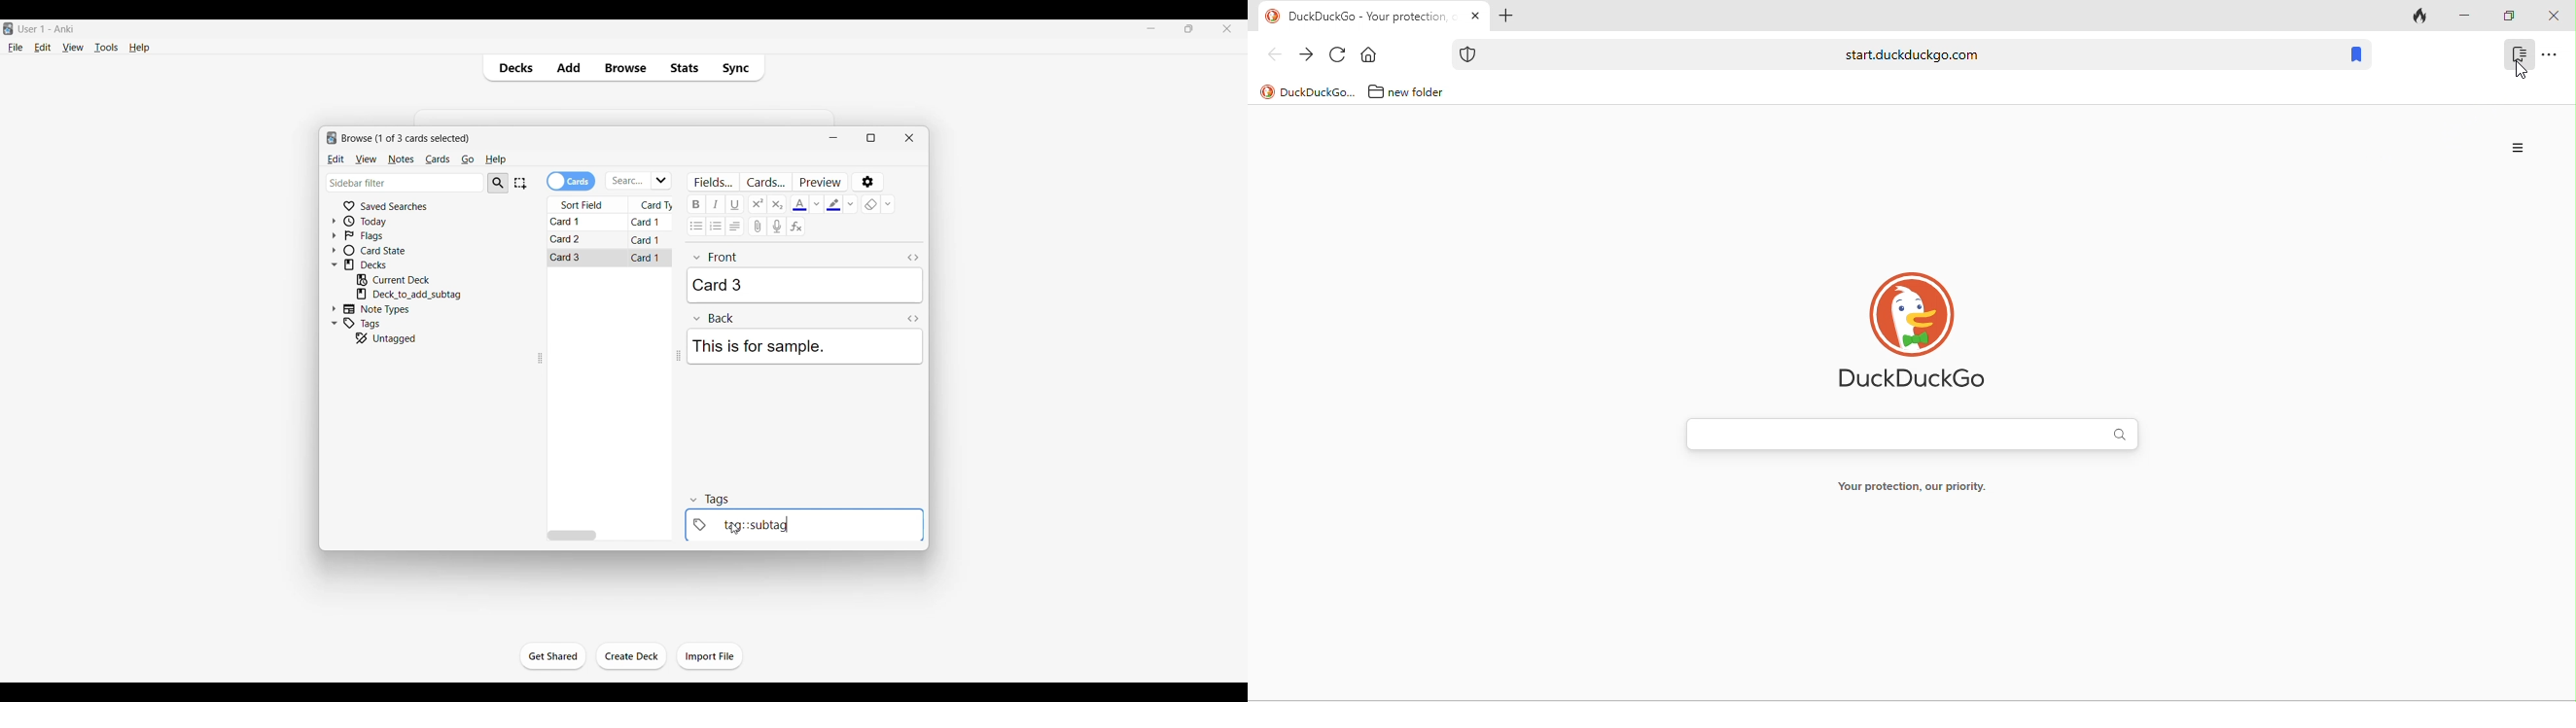 This screenshot has width=2576, height=728. What do you see at coordinates (735, 226) in the screenshot?
I see `Alignment` at bounding box center [735, 226].